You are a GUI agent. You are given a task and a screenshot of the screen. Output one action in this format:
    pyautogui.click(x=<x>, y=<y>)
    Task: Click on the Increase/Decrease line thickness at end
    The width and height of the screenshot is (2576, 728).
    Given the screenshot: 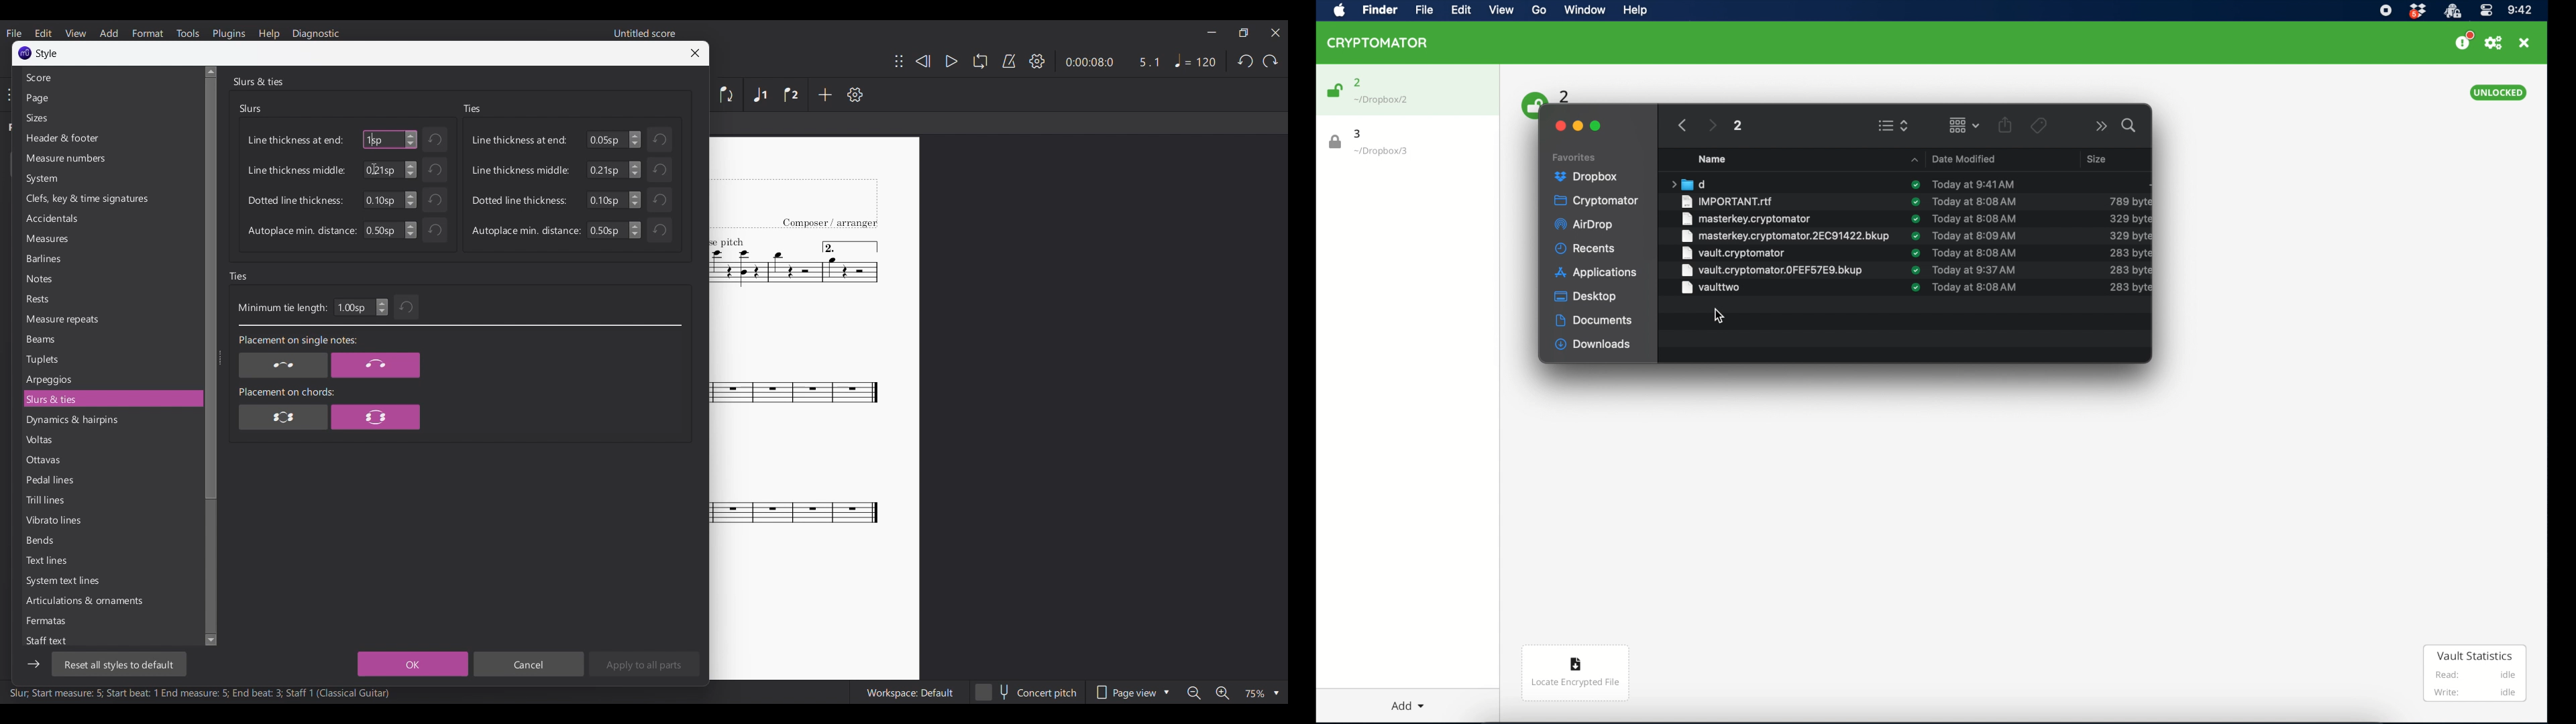 What is the action you would take?
    pyautogui.click(x=411, y=139)
    